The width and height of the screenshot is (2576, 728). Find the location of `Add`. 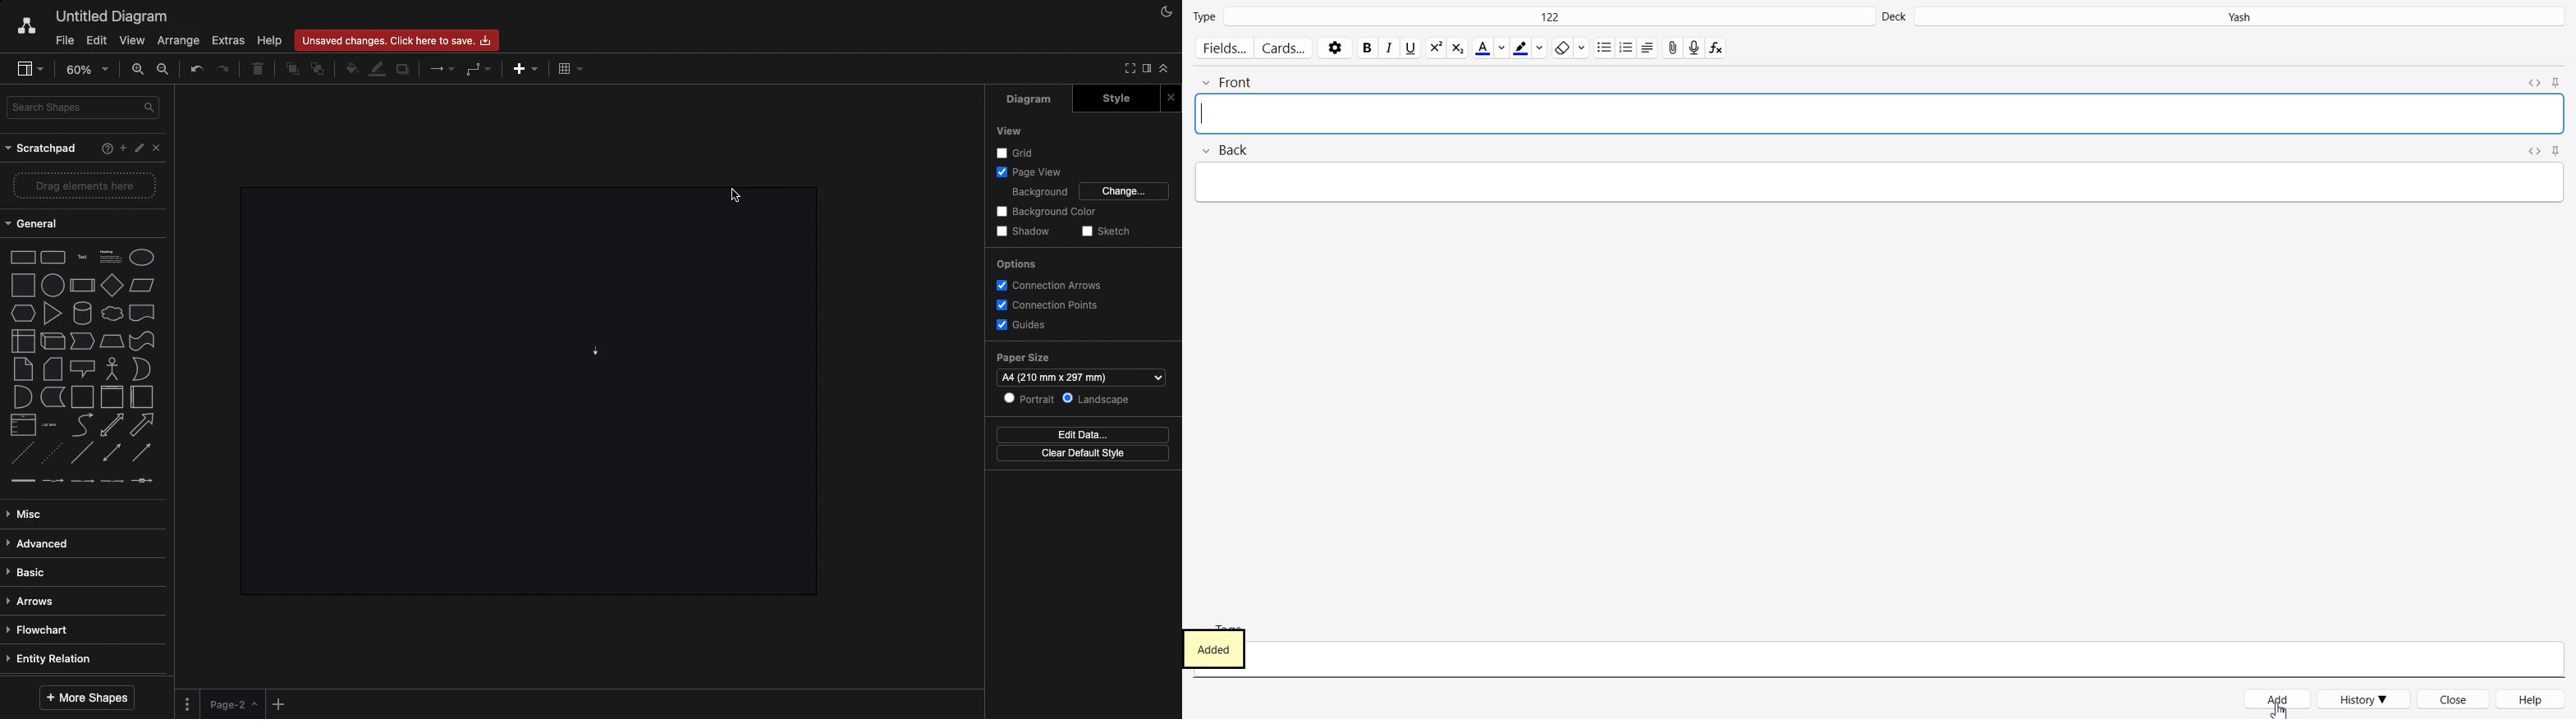

Add is located at coordinates (281, 701).